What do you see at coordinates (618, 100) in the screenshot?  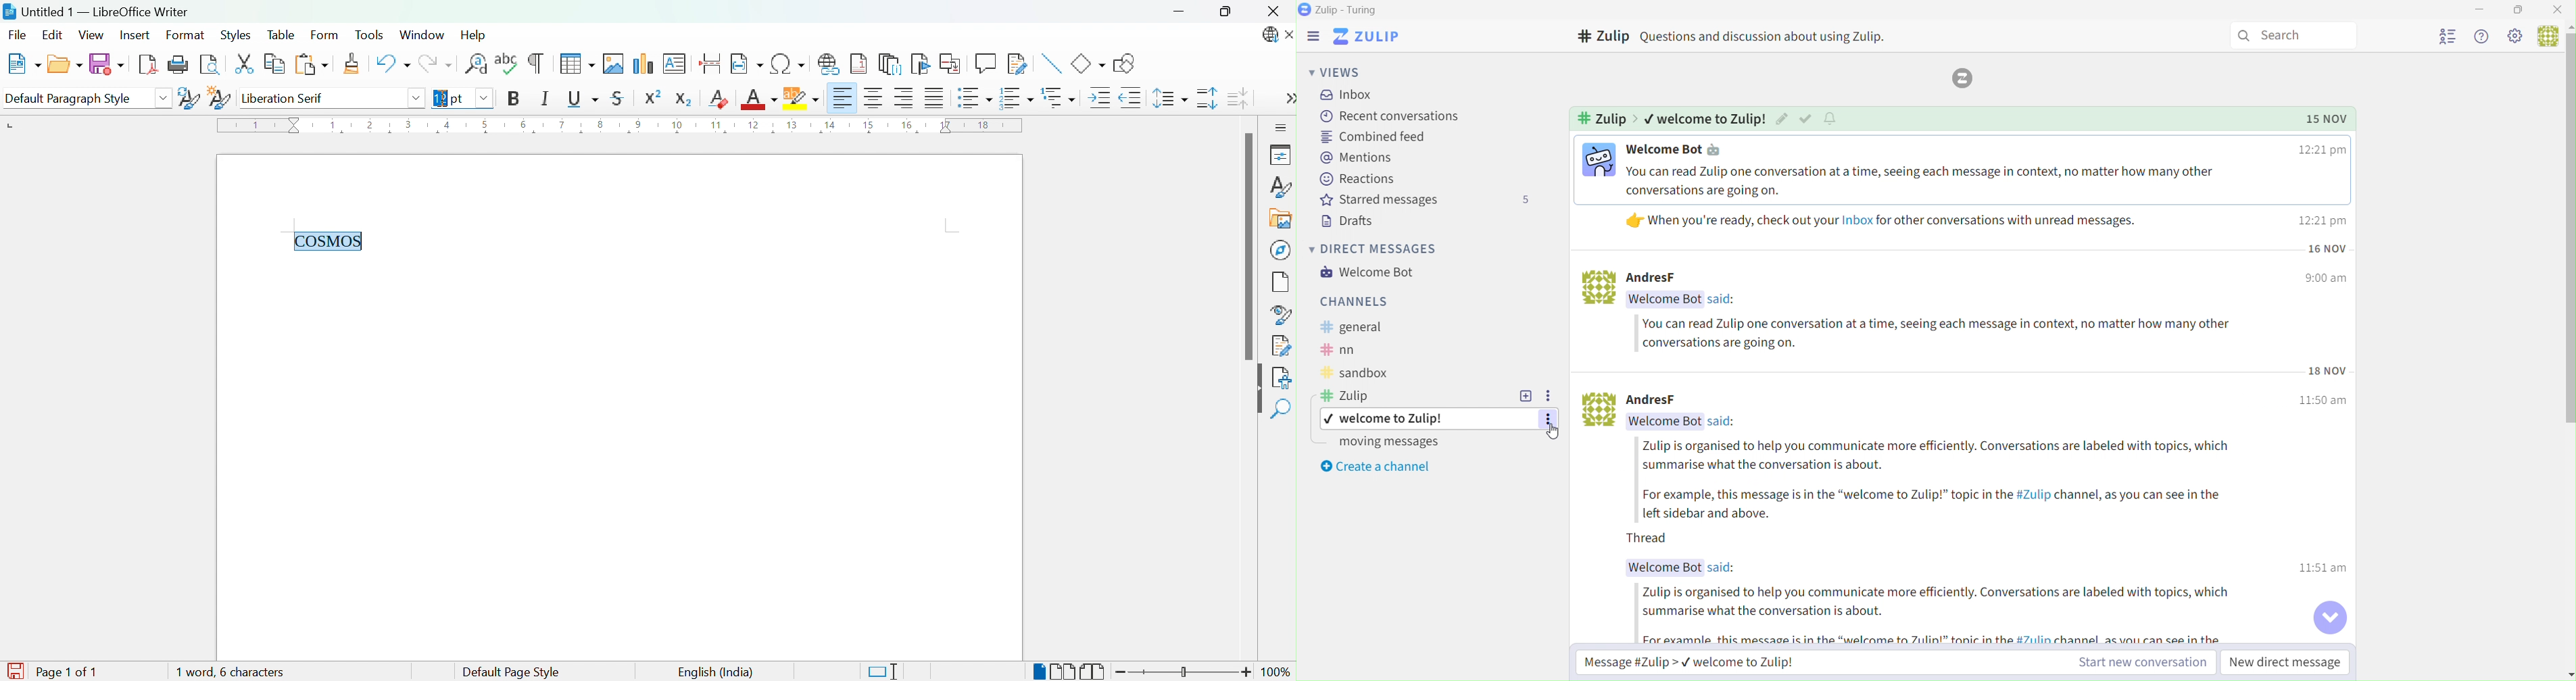 I see `Strikethrough` at bounding box center [618, 100].